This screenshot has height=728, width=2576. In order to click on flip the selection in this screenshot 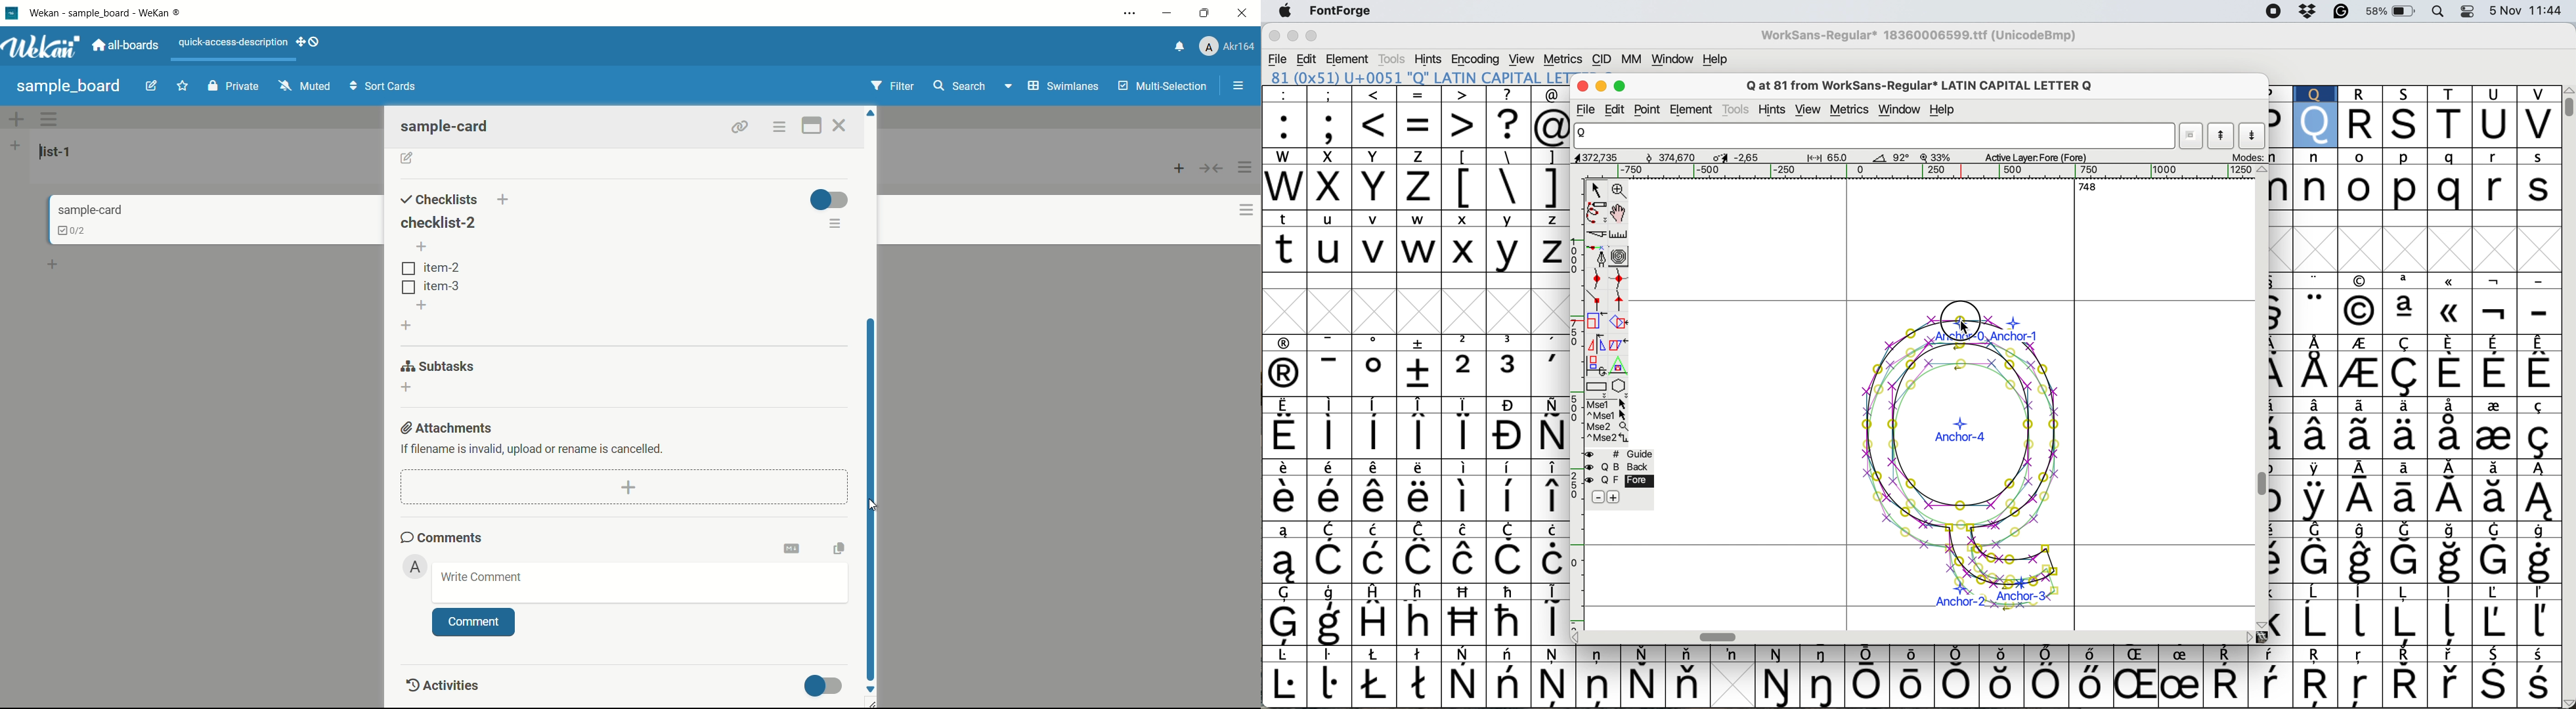, I will do `click(1596, 344)`.